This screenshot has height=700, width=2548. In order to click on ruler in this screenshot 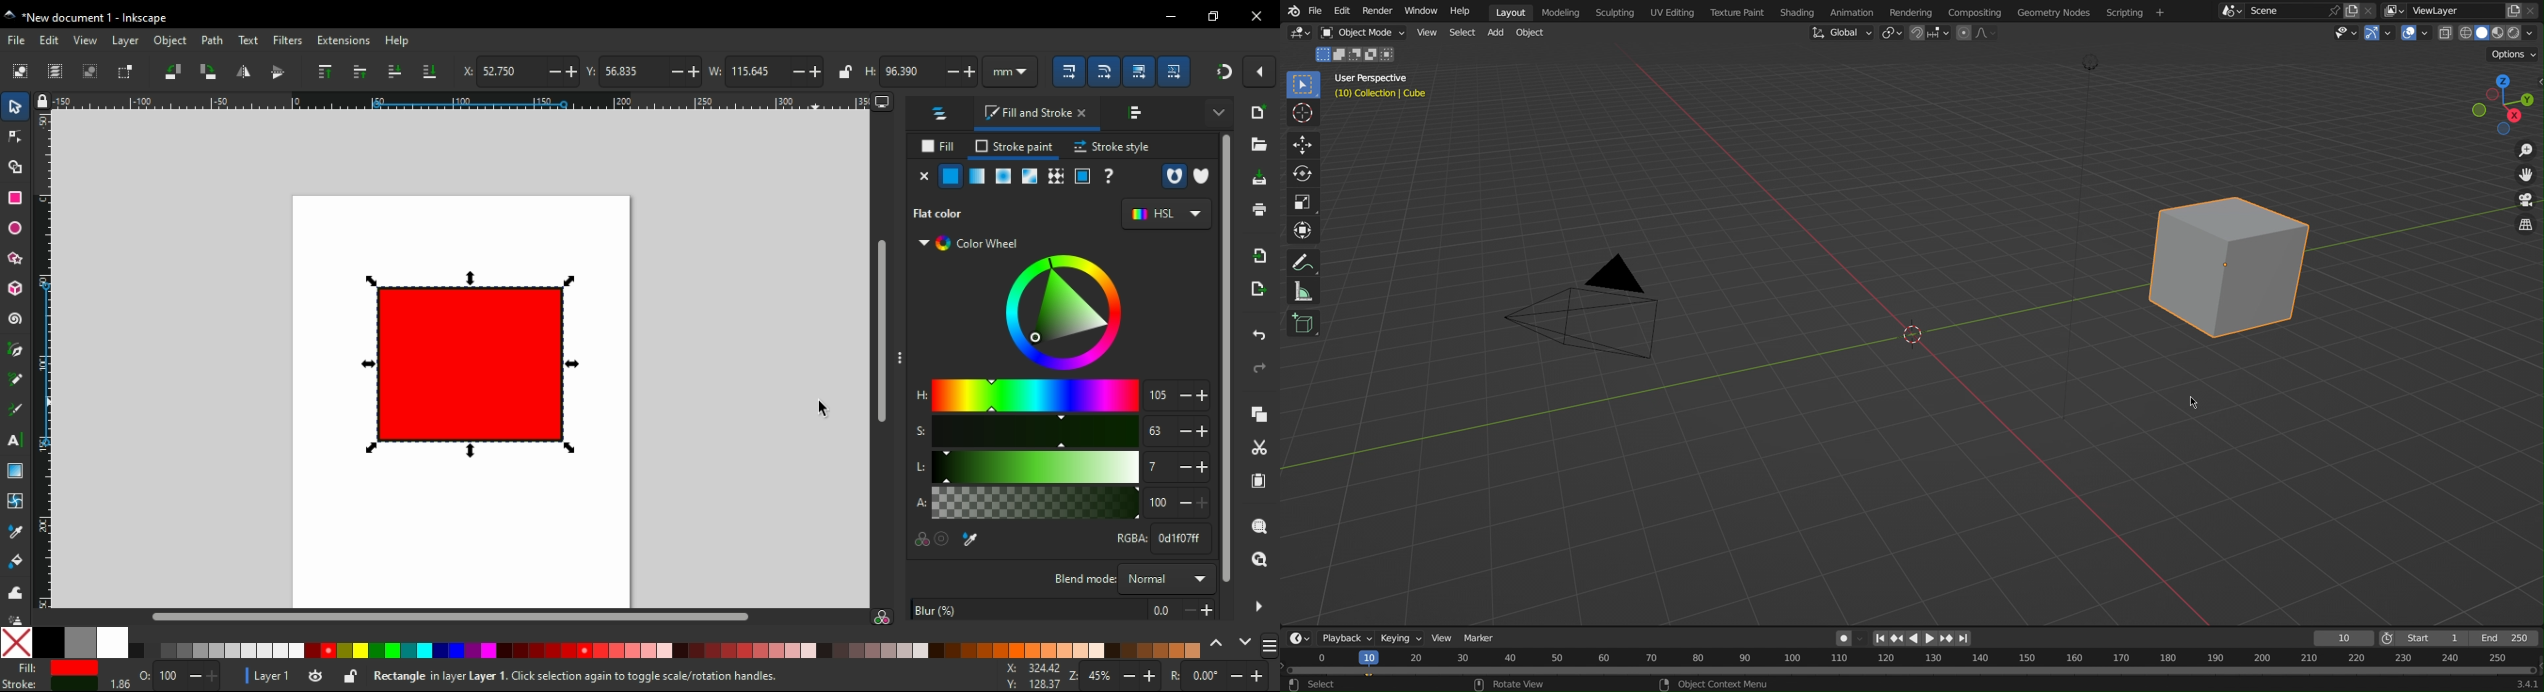, I will do `click(462, 100)`.